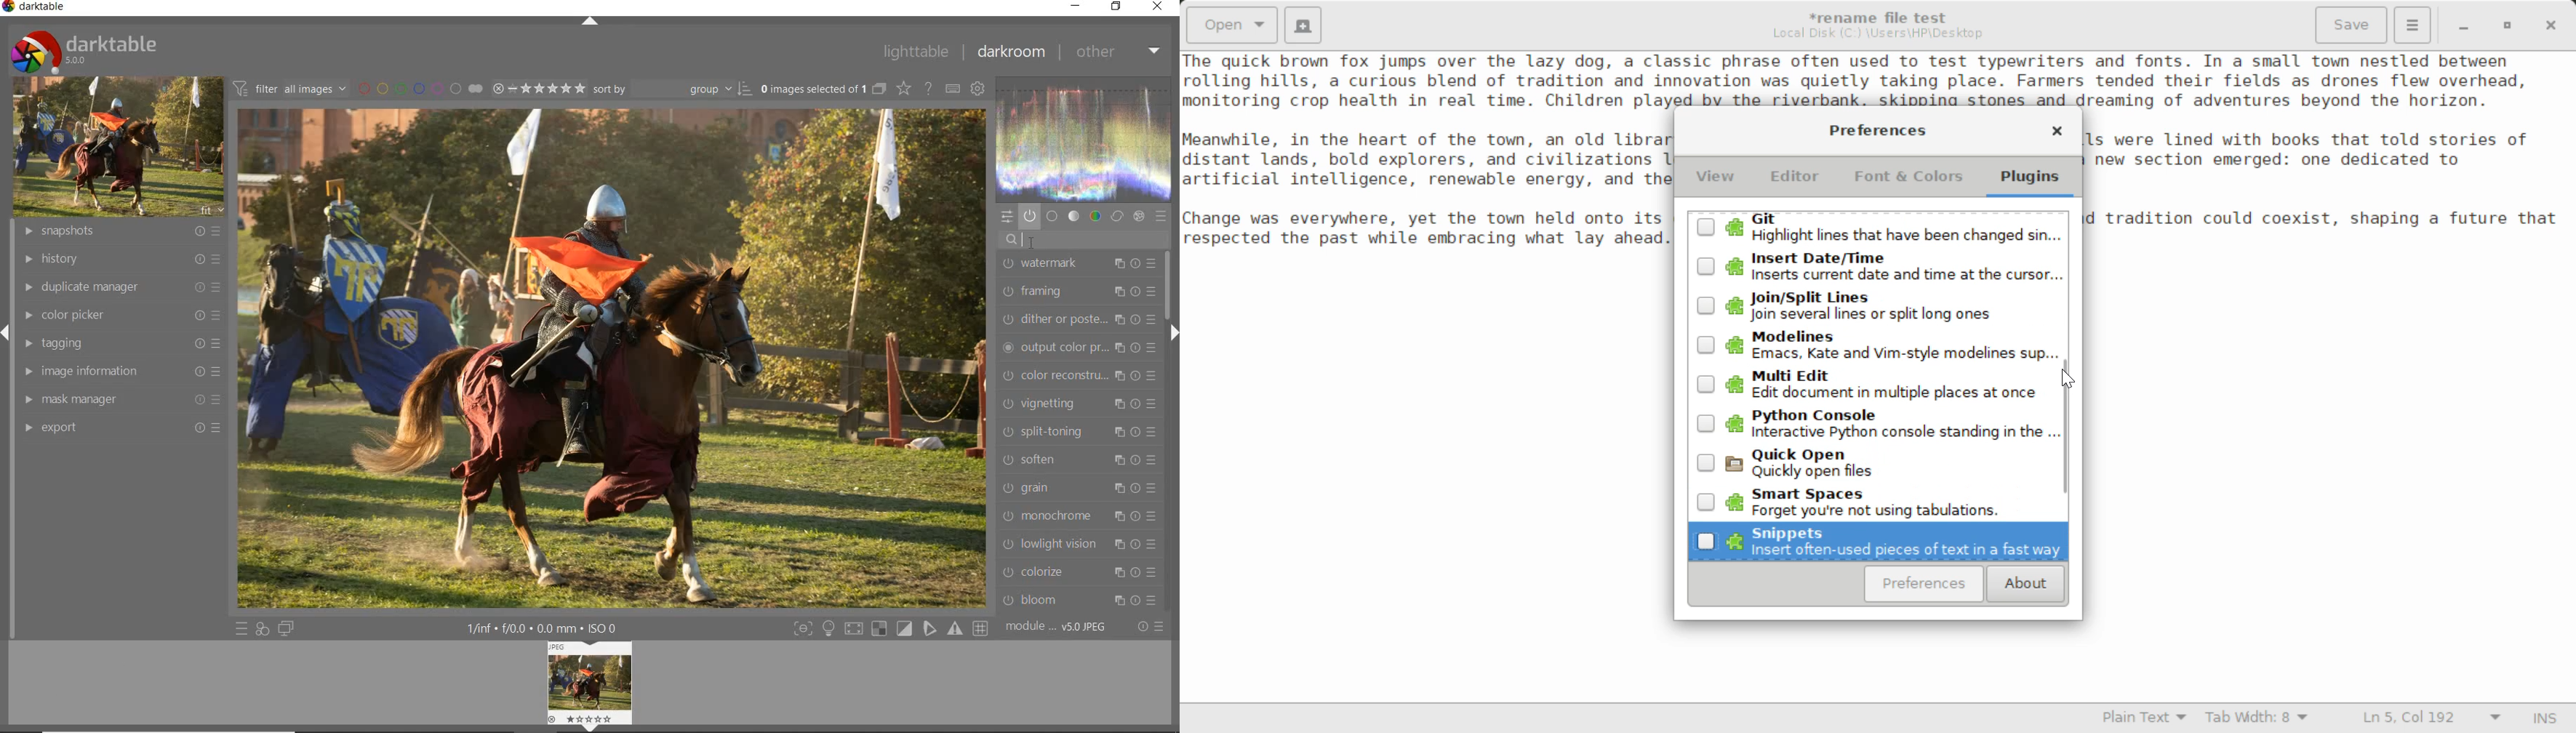 This screenshot has height=756, width=2576. Describe the element at coordinates (1076, 430) in the screenshot. I see `split-toning` at that location.